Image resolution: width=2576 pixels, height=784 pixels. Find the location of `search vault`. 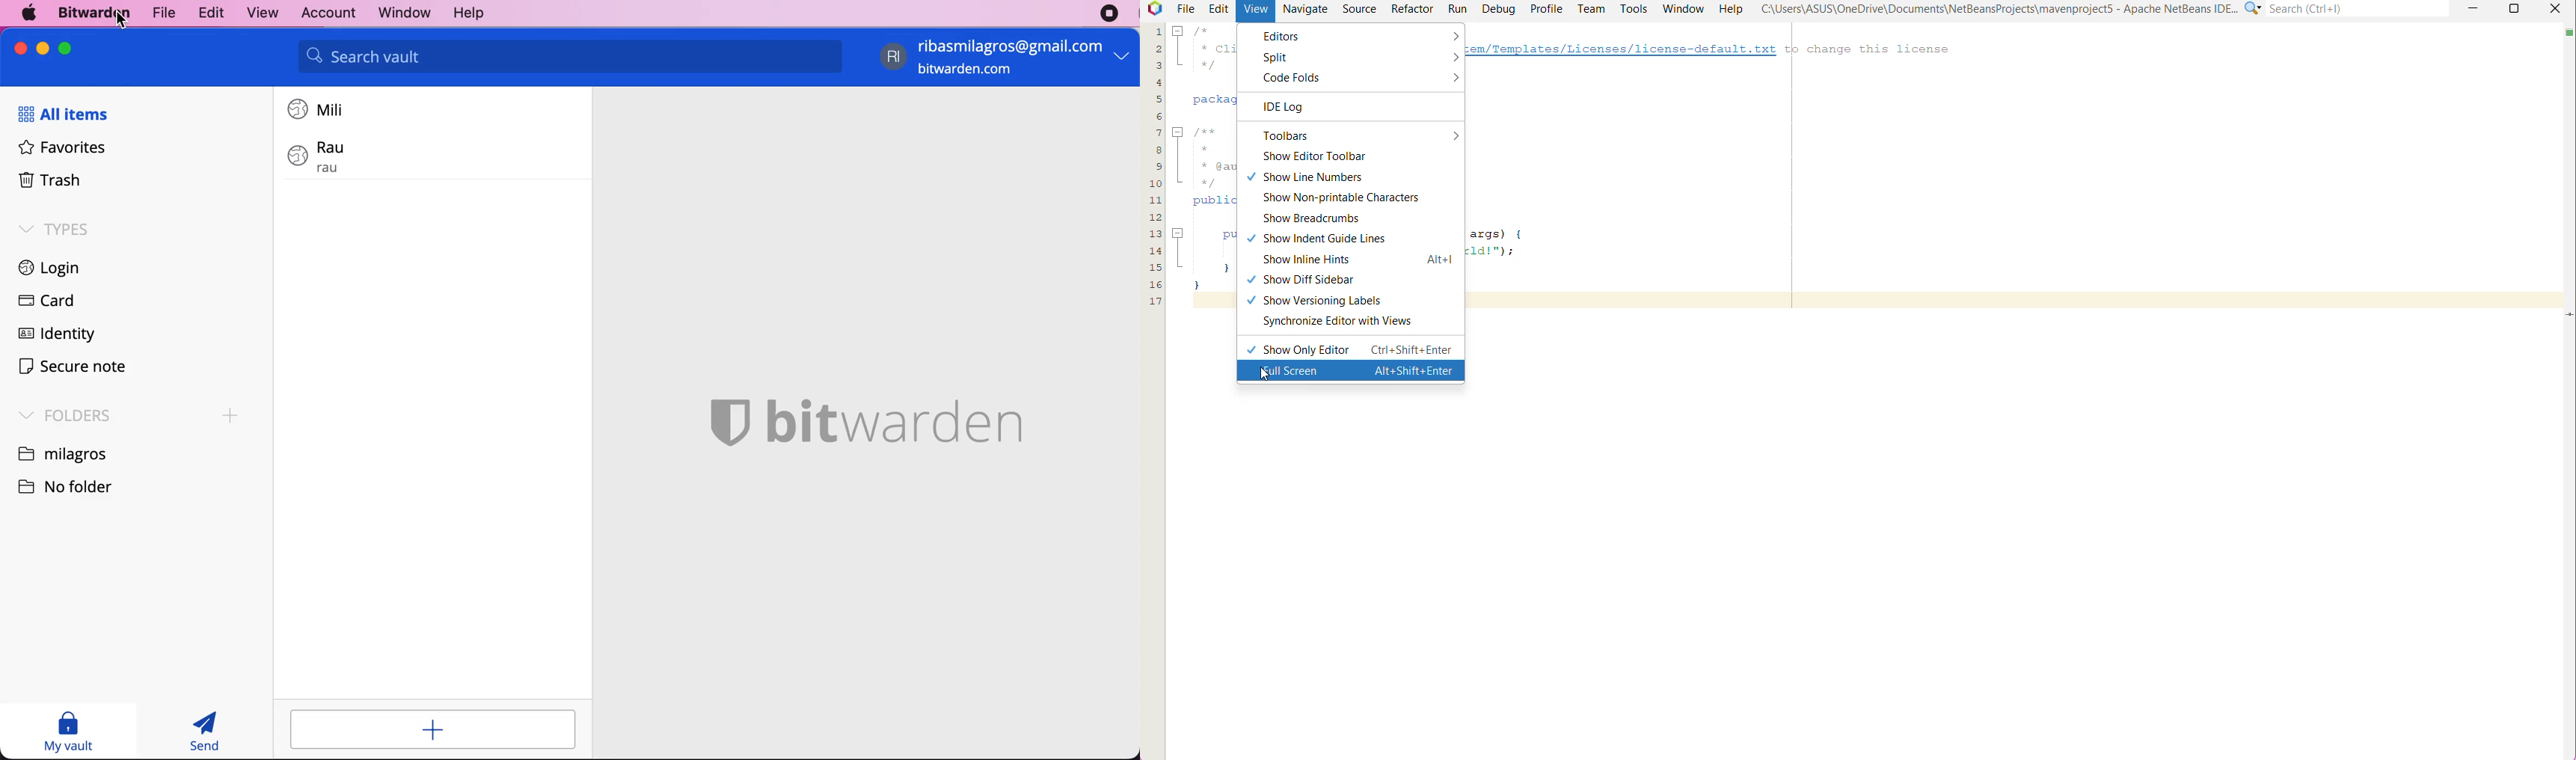

search vault is located at coordinates (570, 56).